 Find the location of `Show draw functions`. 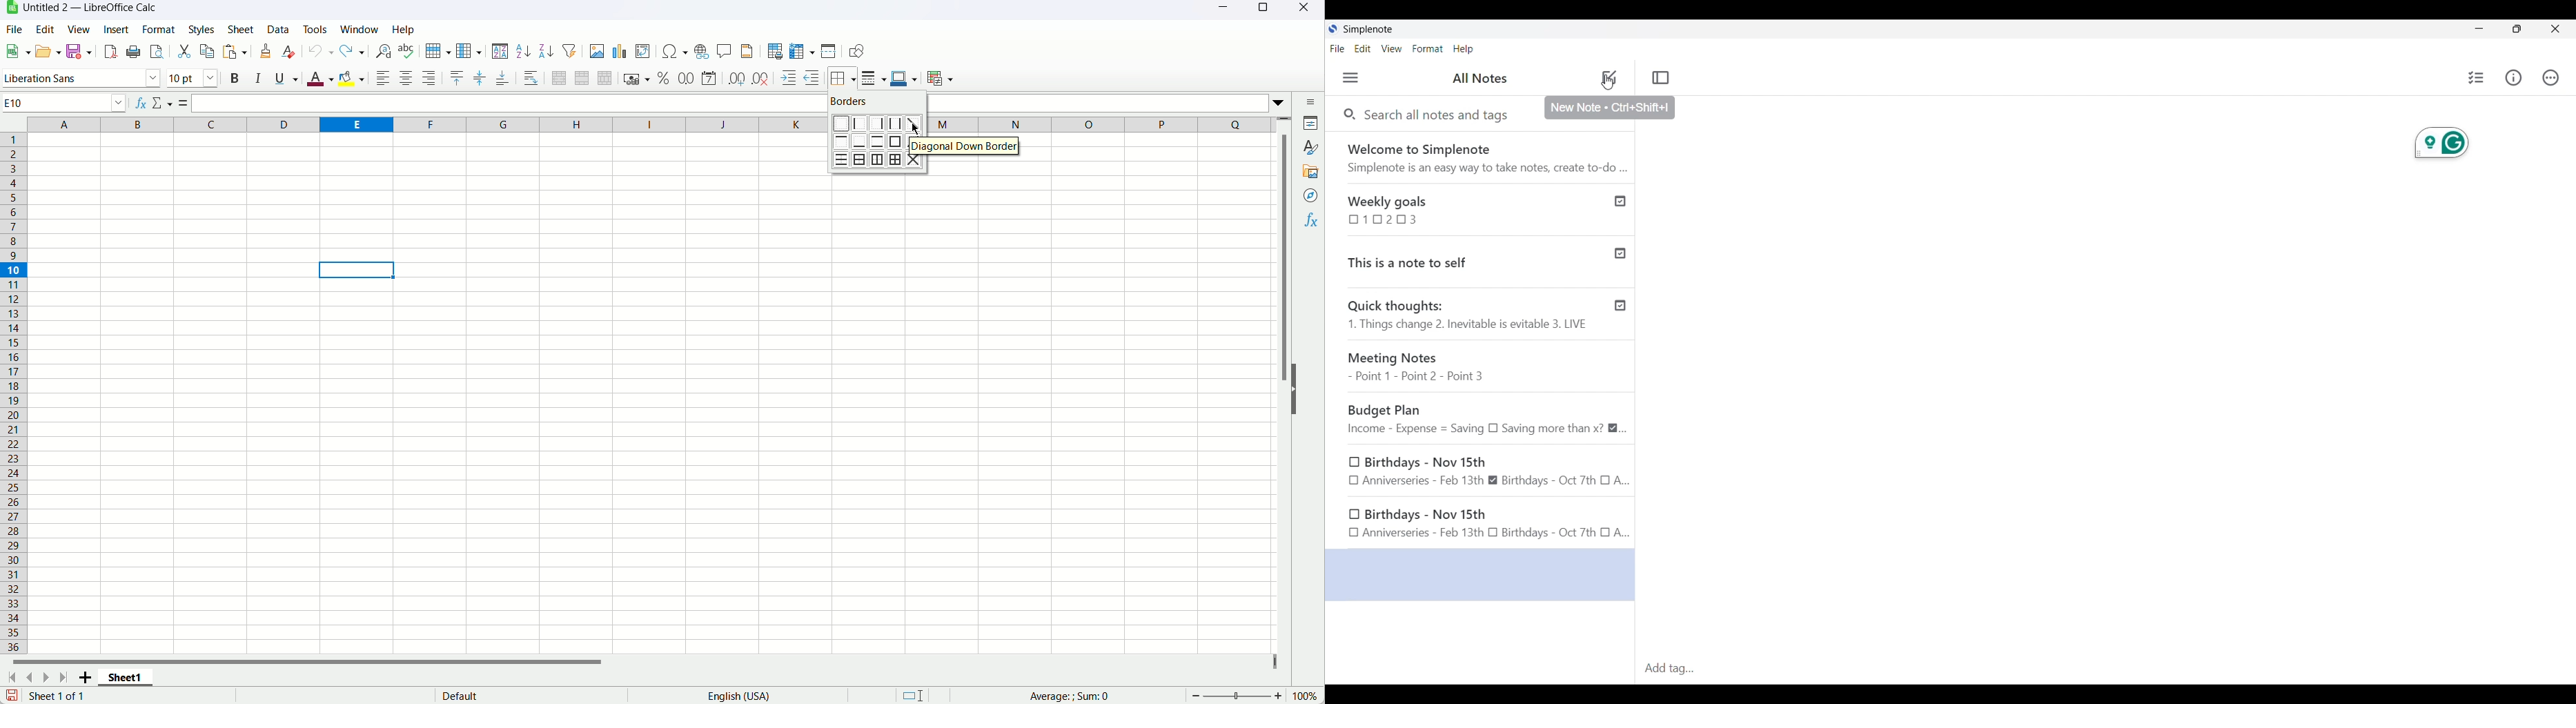

Show draw functions is located at coordinates (854, 51).